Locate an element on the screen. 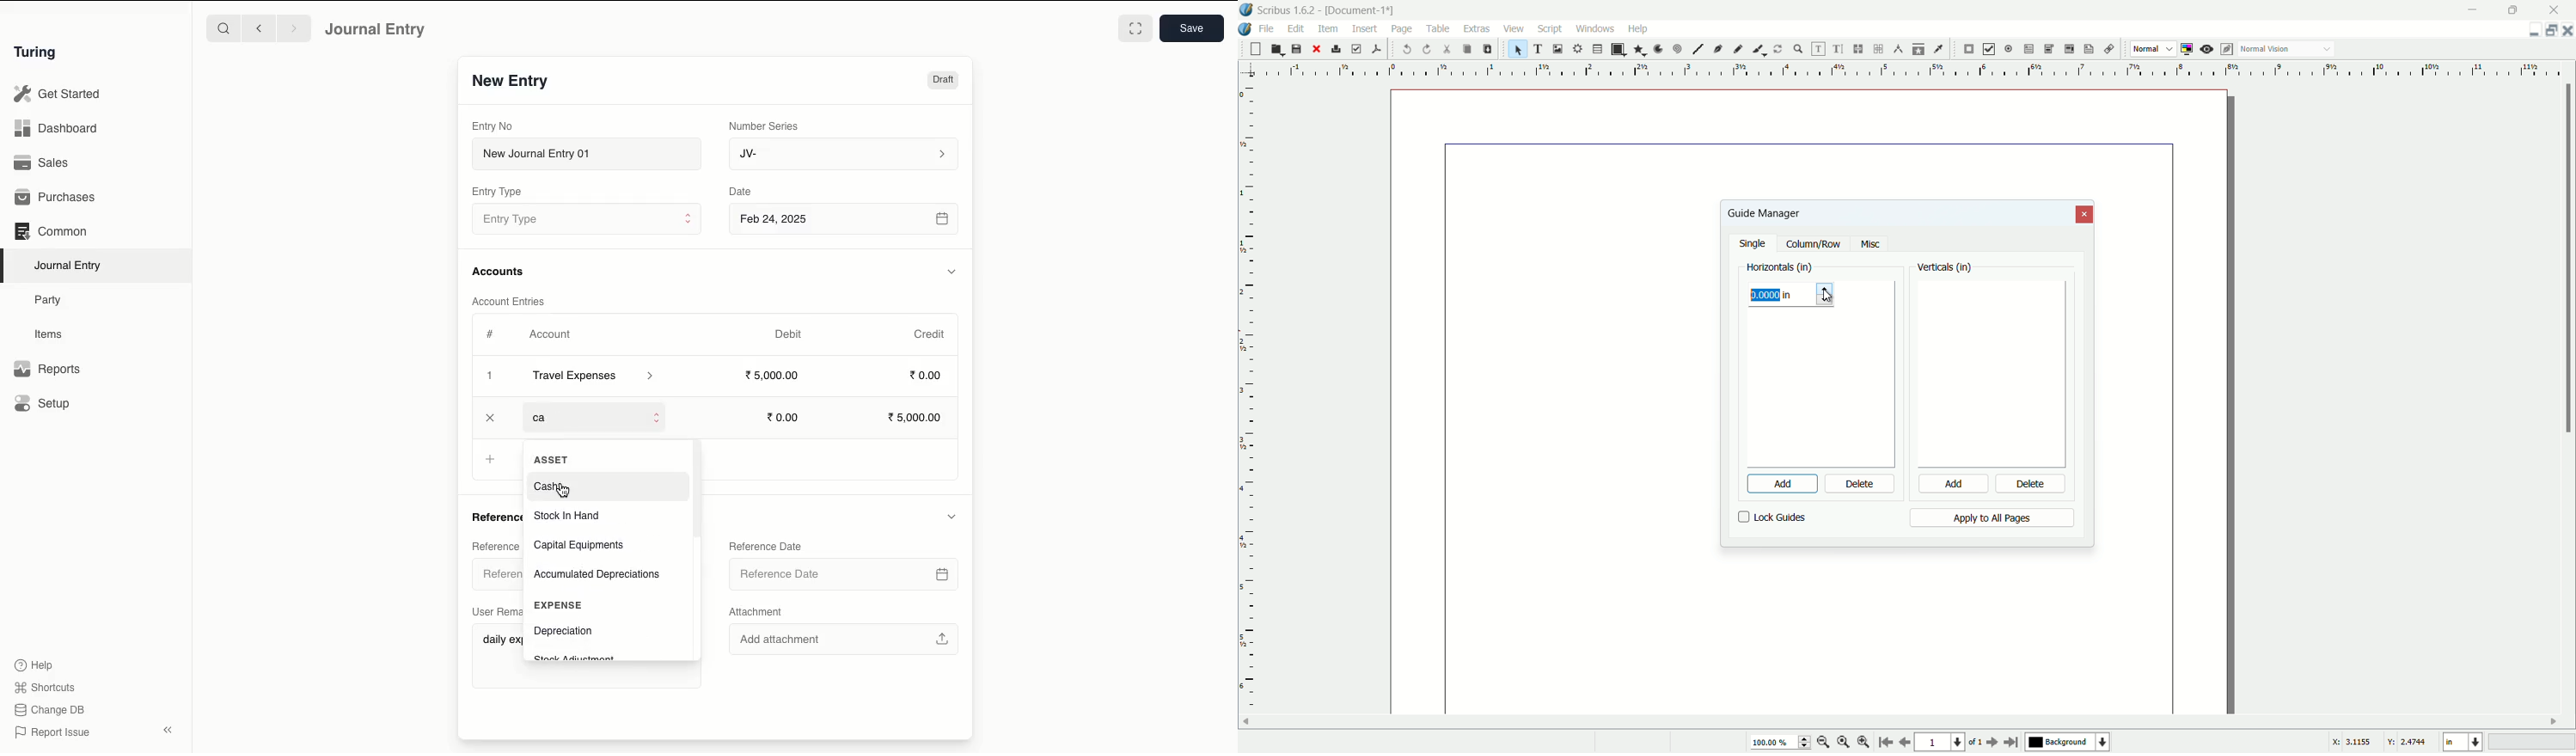 The width and height of the screenshot is (2576, 756). freehand line is located at coordinates (1739, 49).